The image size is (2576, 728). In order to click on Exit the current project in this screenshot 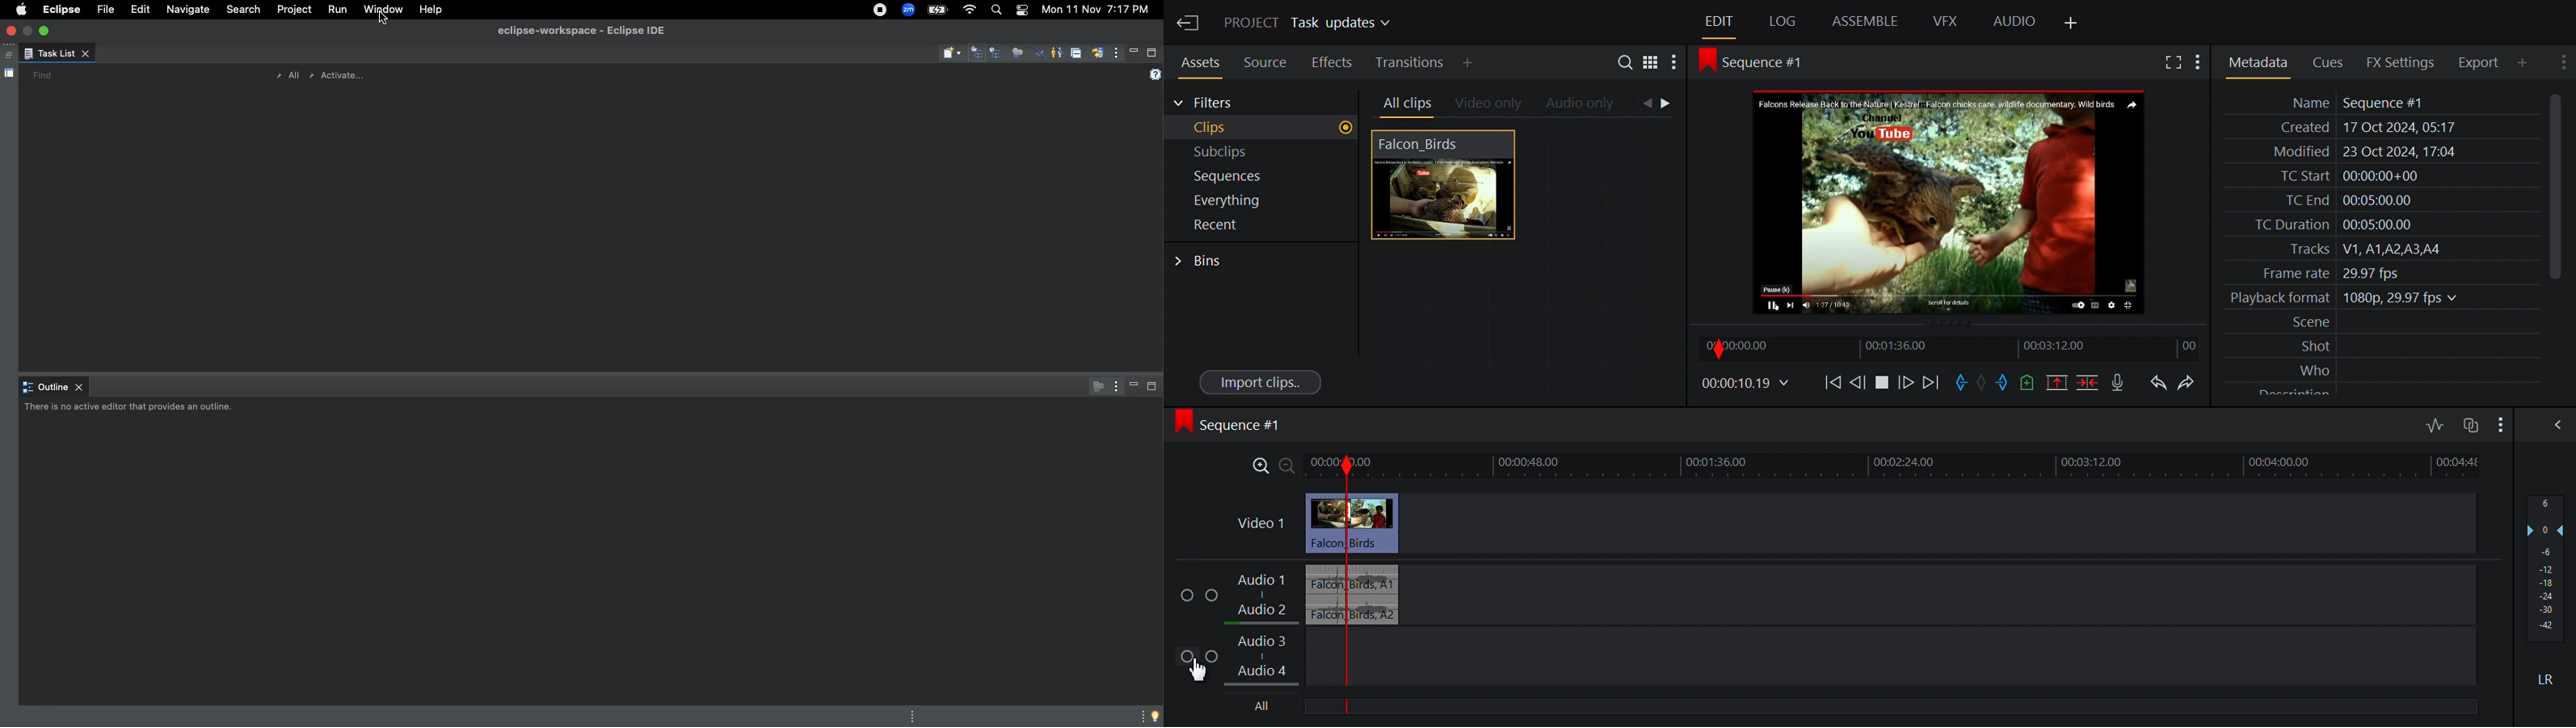, I will do `click(1187, 22)`.